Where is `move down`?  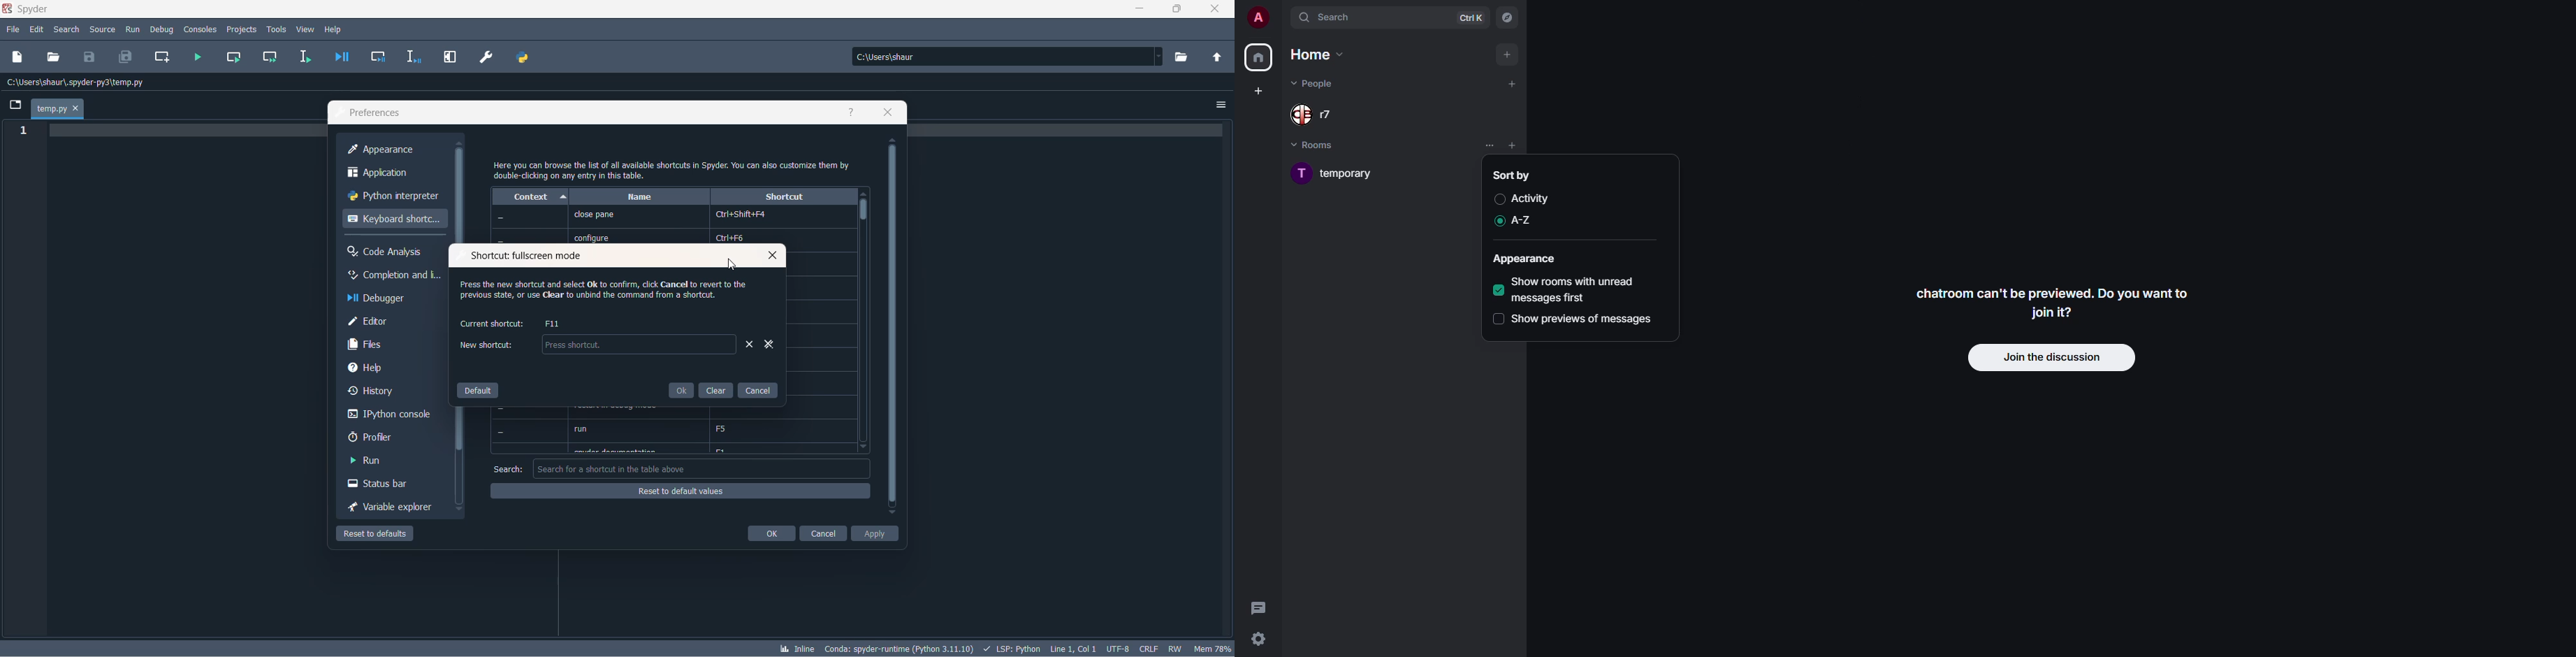
move down is located at coordinates (863, 449).